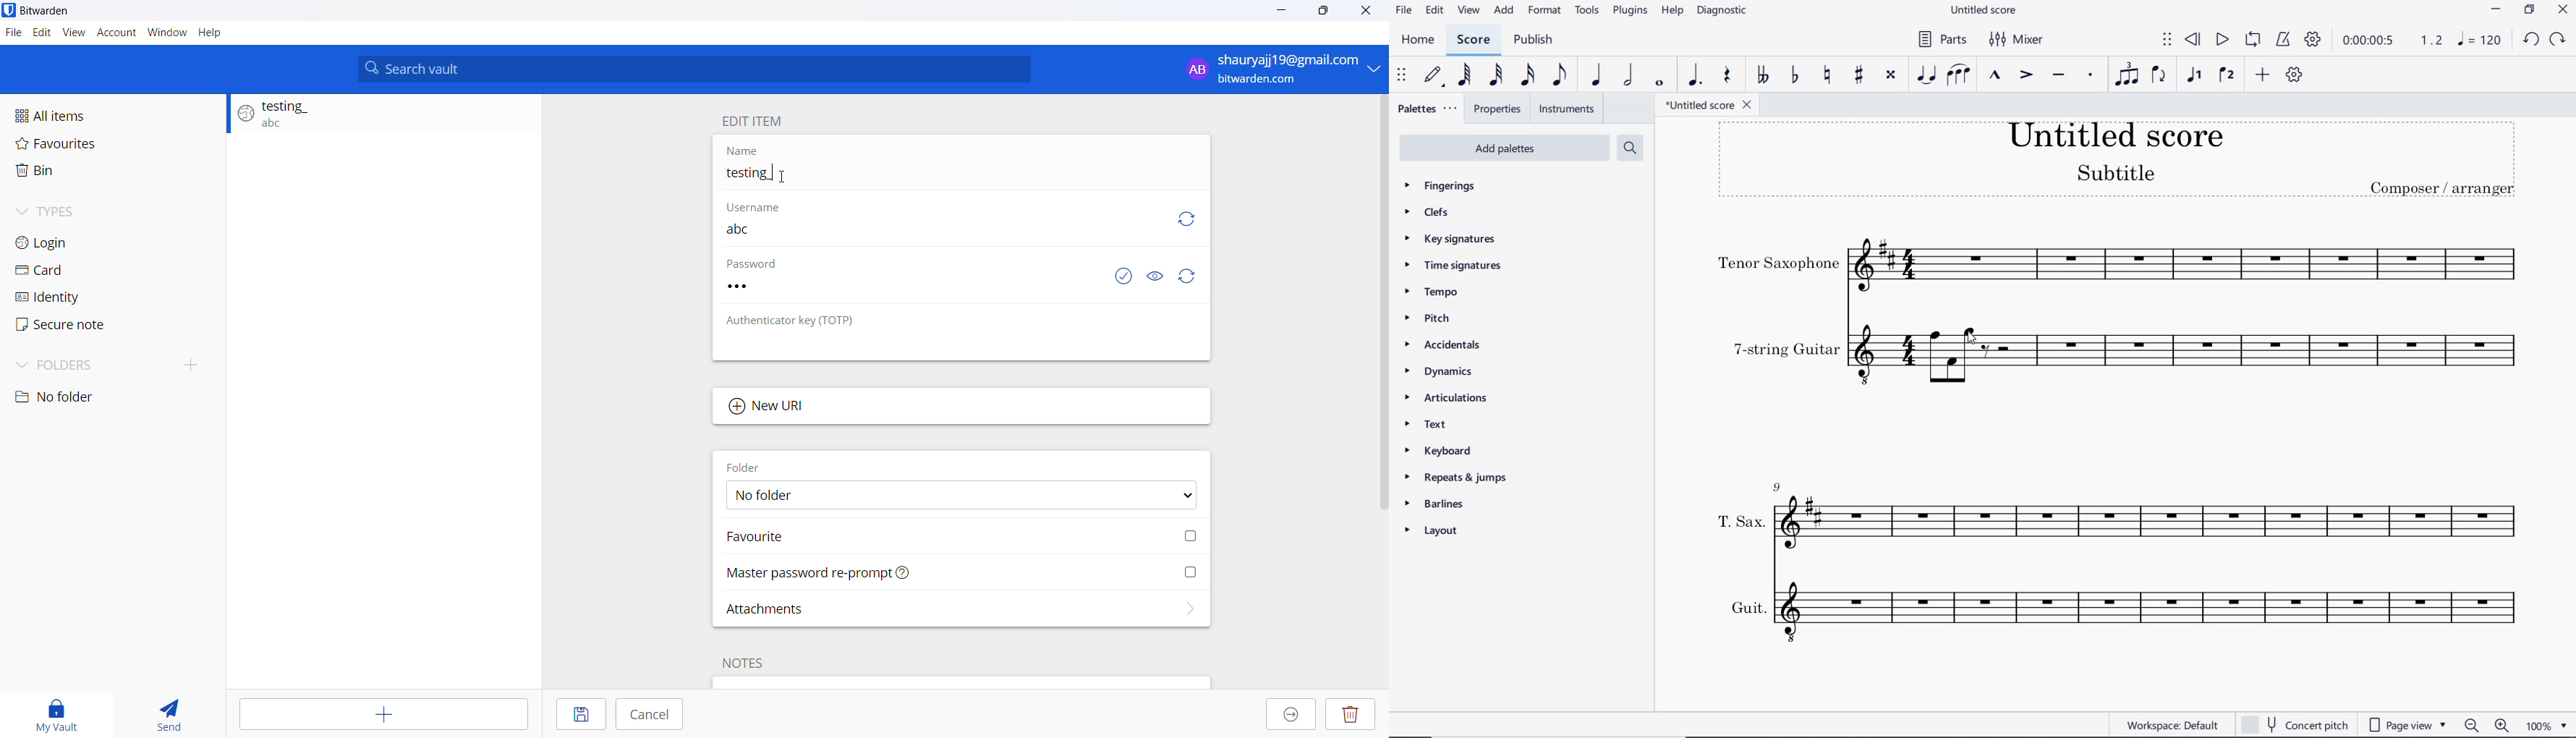 The height and width of the screenshot is (756, 2576). Describe the element at coordinates (788, 322) in the screenshot. I see `Authenticator key` at that location.